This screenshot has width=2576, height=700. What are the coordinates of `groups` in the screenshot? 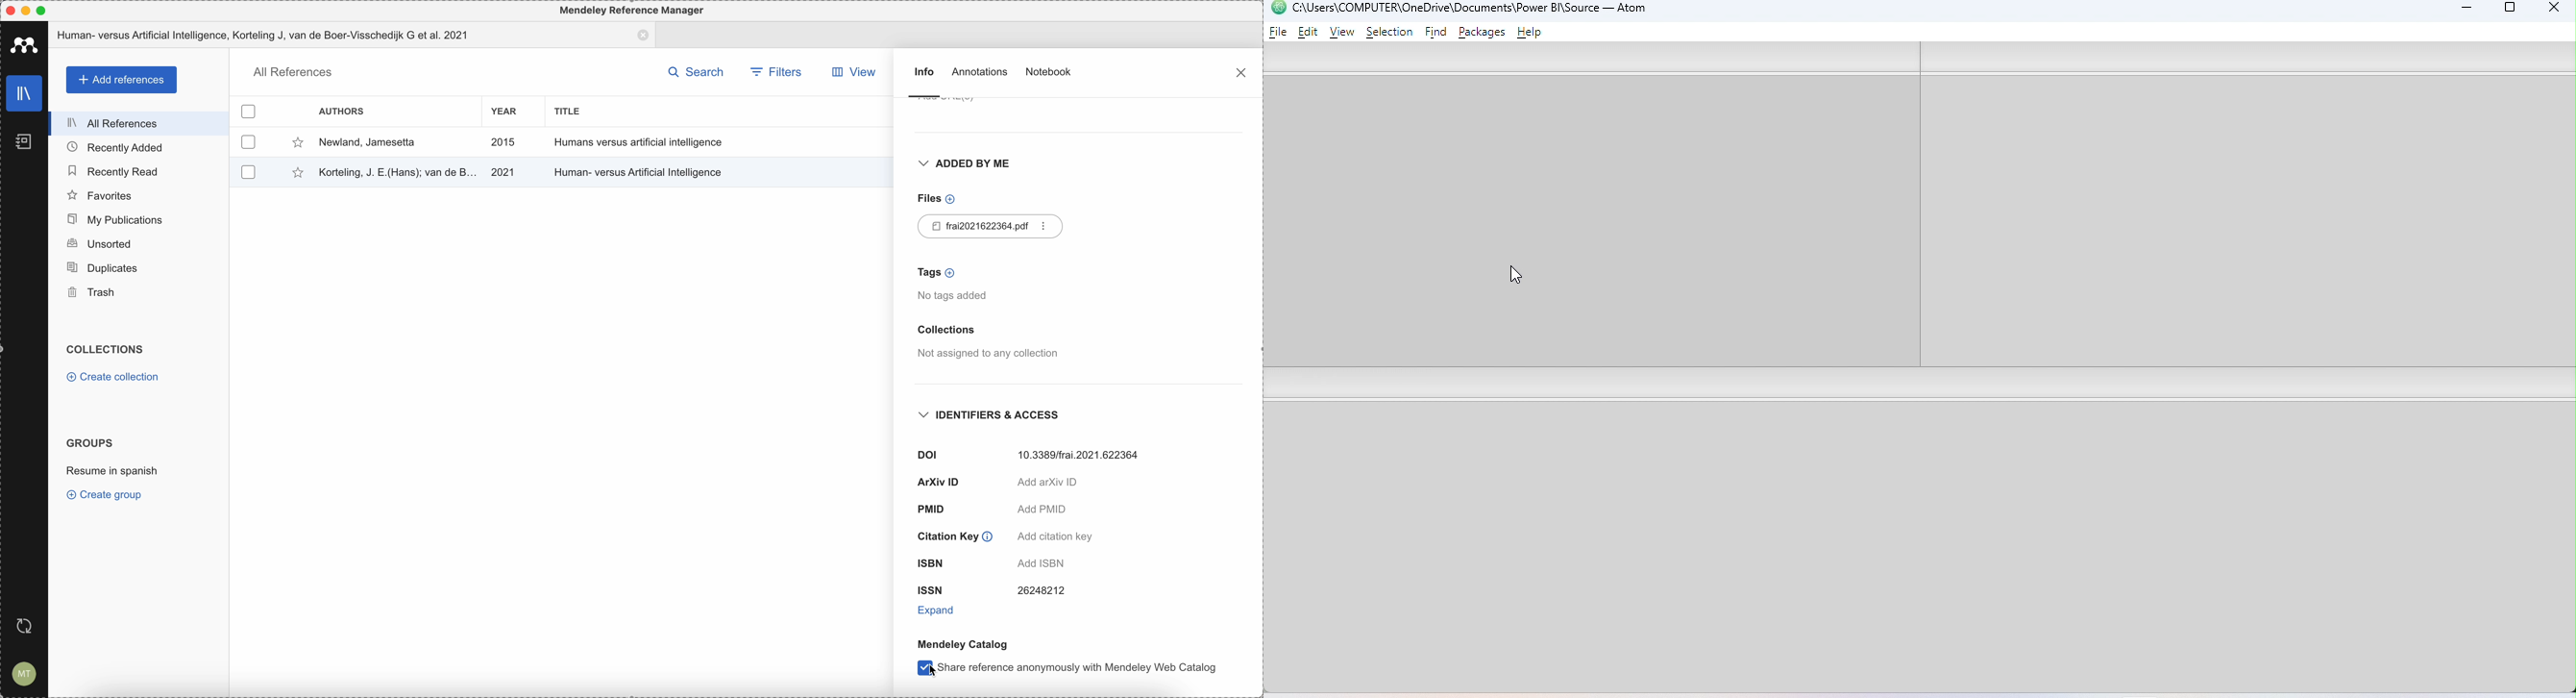 It's located at (90, 443).